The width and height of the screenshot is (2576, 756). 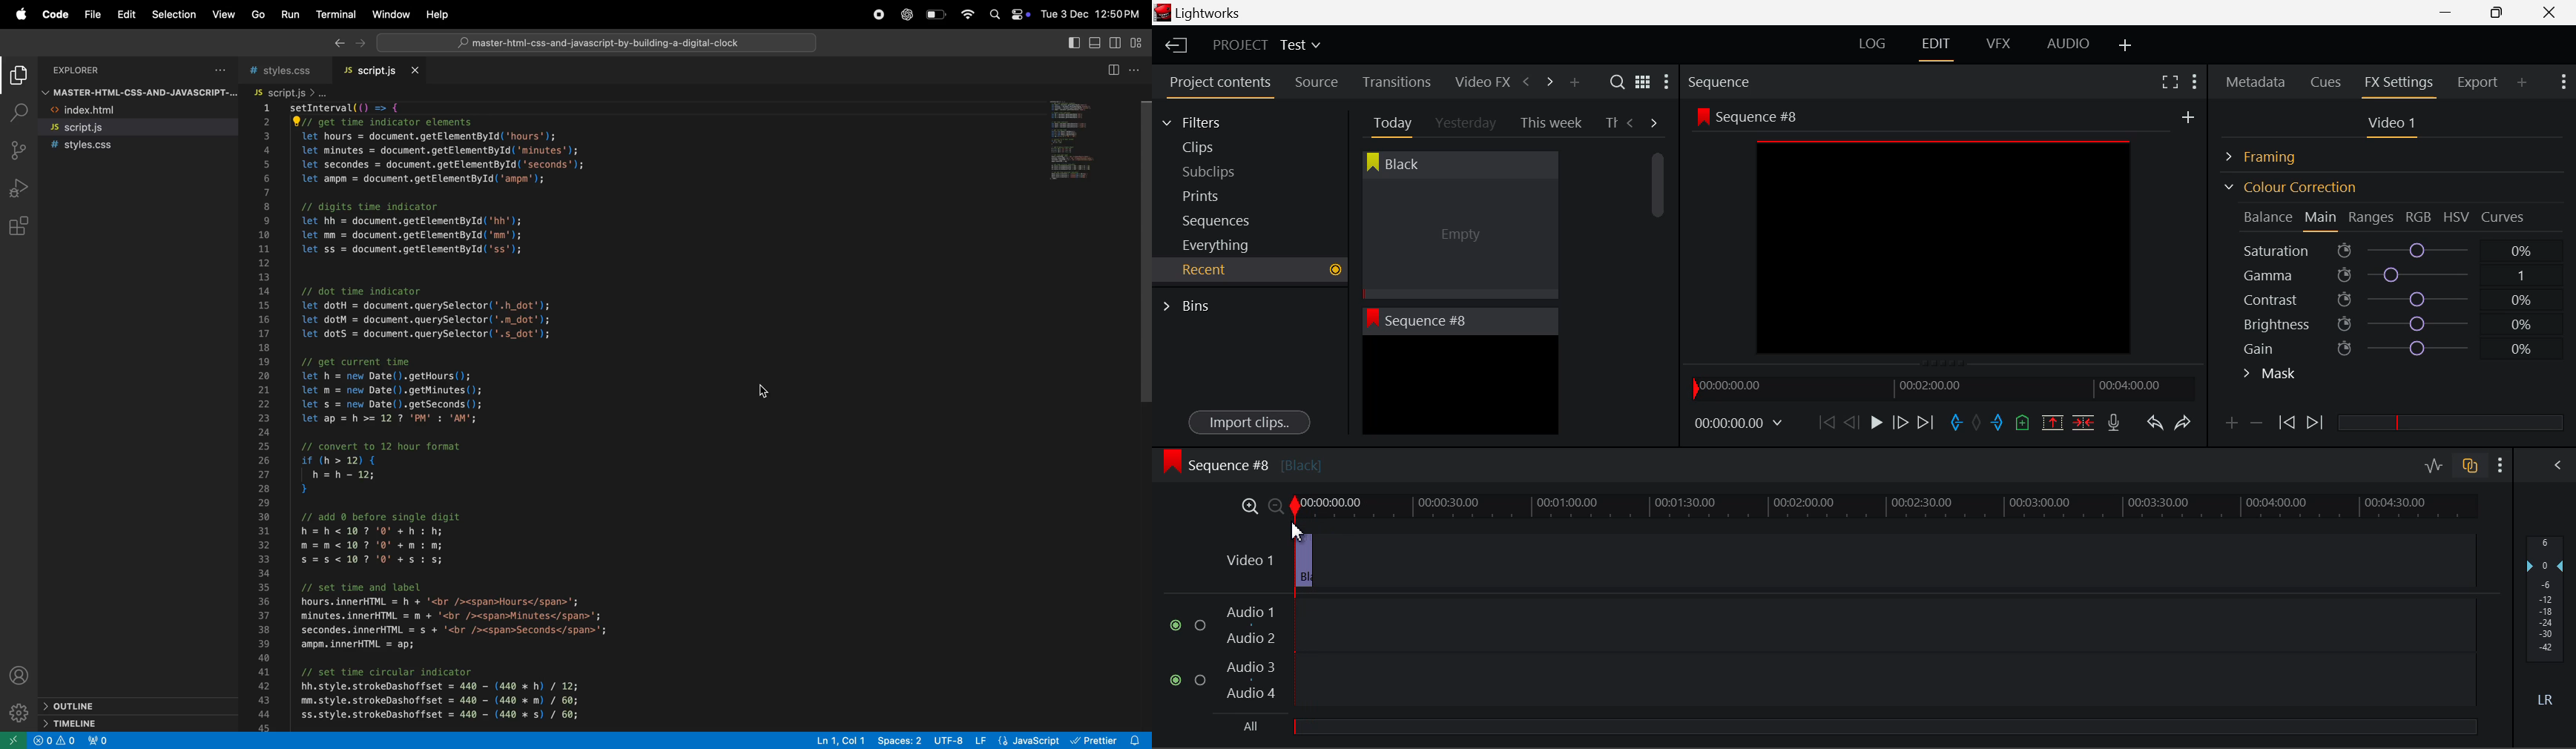 What do you see at coordinates (2500, 12) in the screenshot?
I see `Minimize` at bounding box center [2500, 12].